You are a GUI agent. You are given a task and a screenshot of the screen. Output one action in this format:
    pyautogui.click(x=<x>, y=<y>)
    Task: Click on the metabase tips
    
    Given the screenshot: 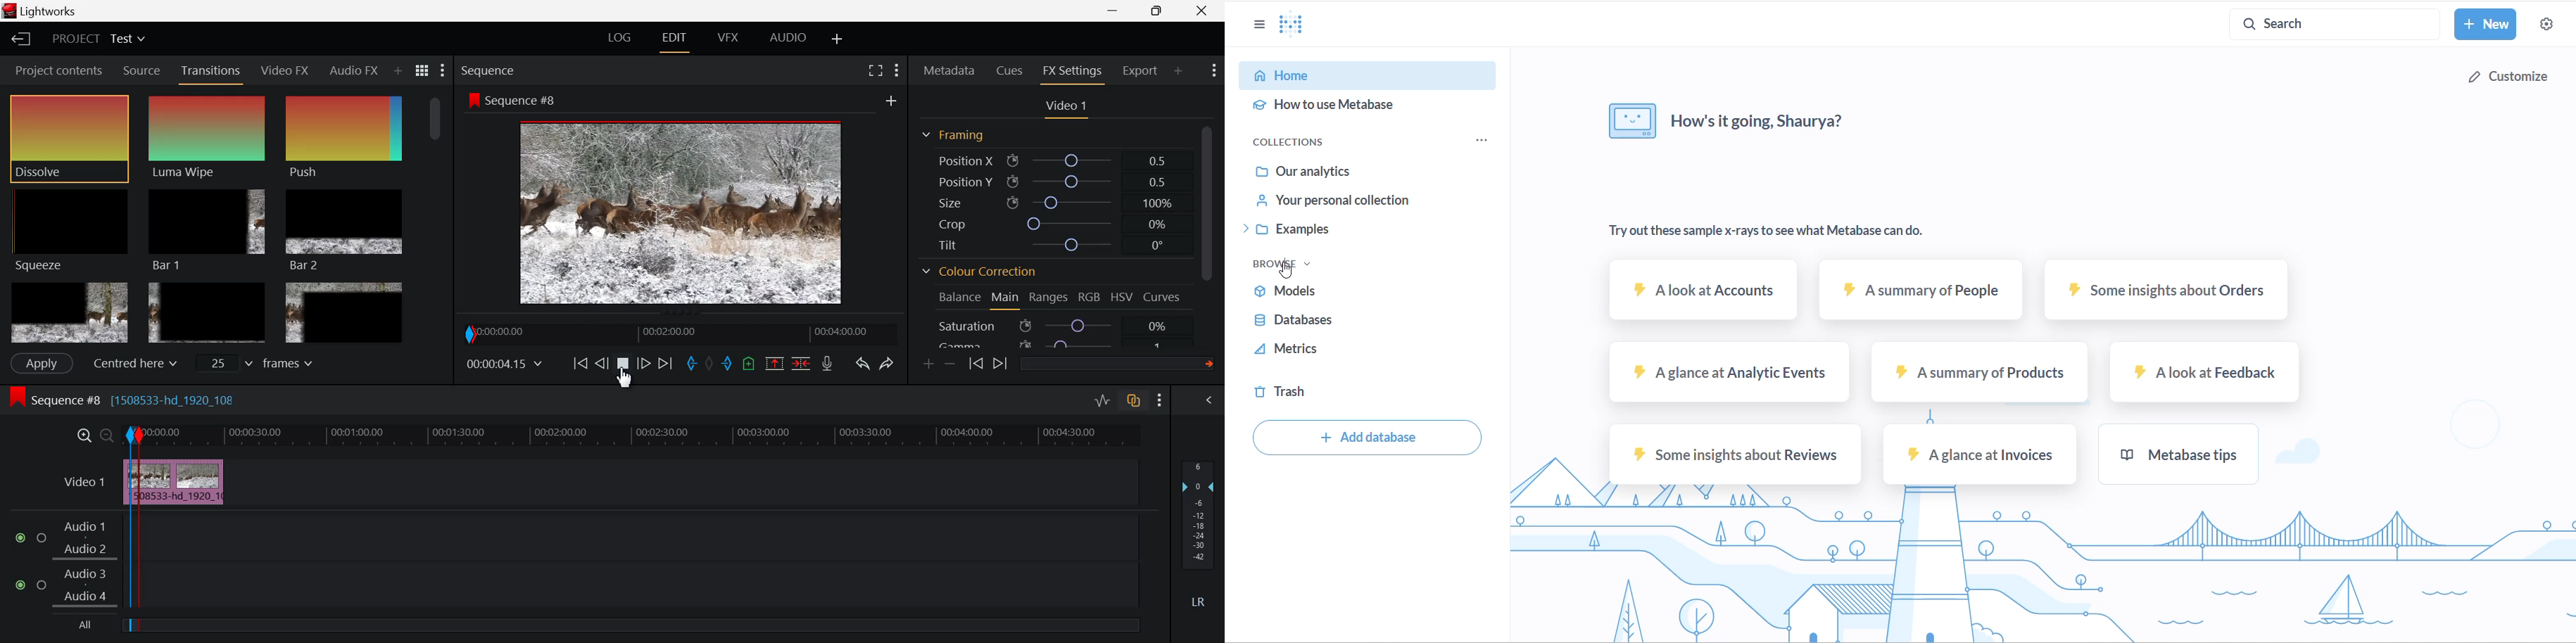 What is the action you would take?
    pyautogui.click(x=2199, y=454)
    